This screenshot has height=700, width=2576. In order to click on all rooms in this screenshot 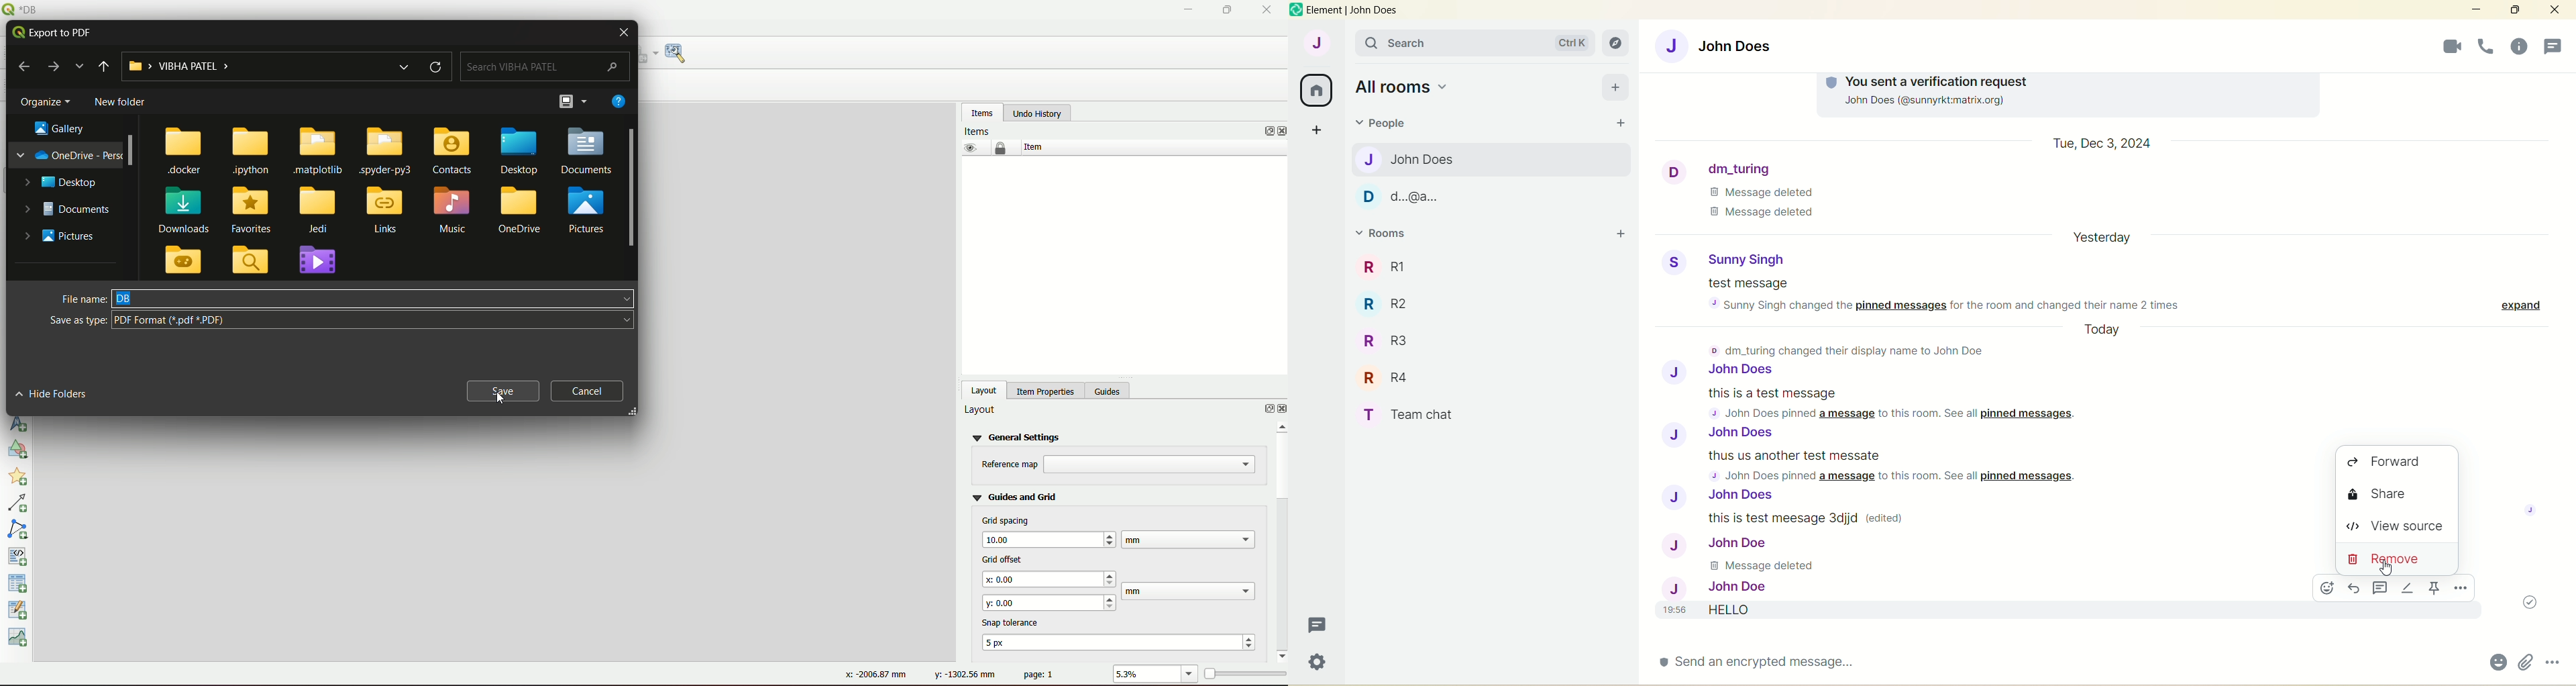, I will do `click(1403, 87)`.